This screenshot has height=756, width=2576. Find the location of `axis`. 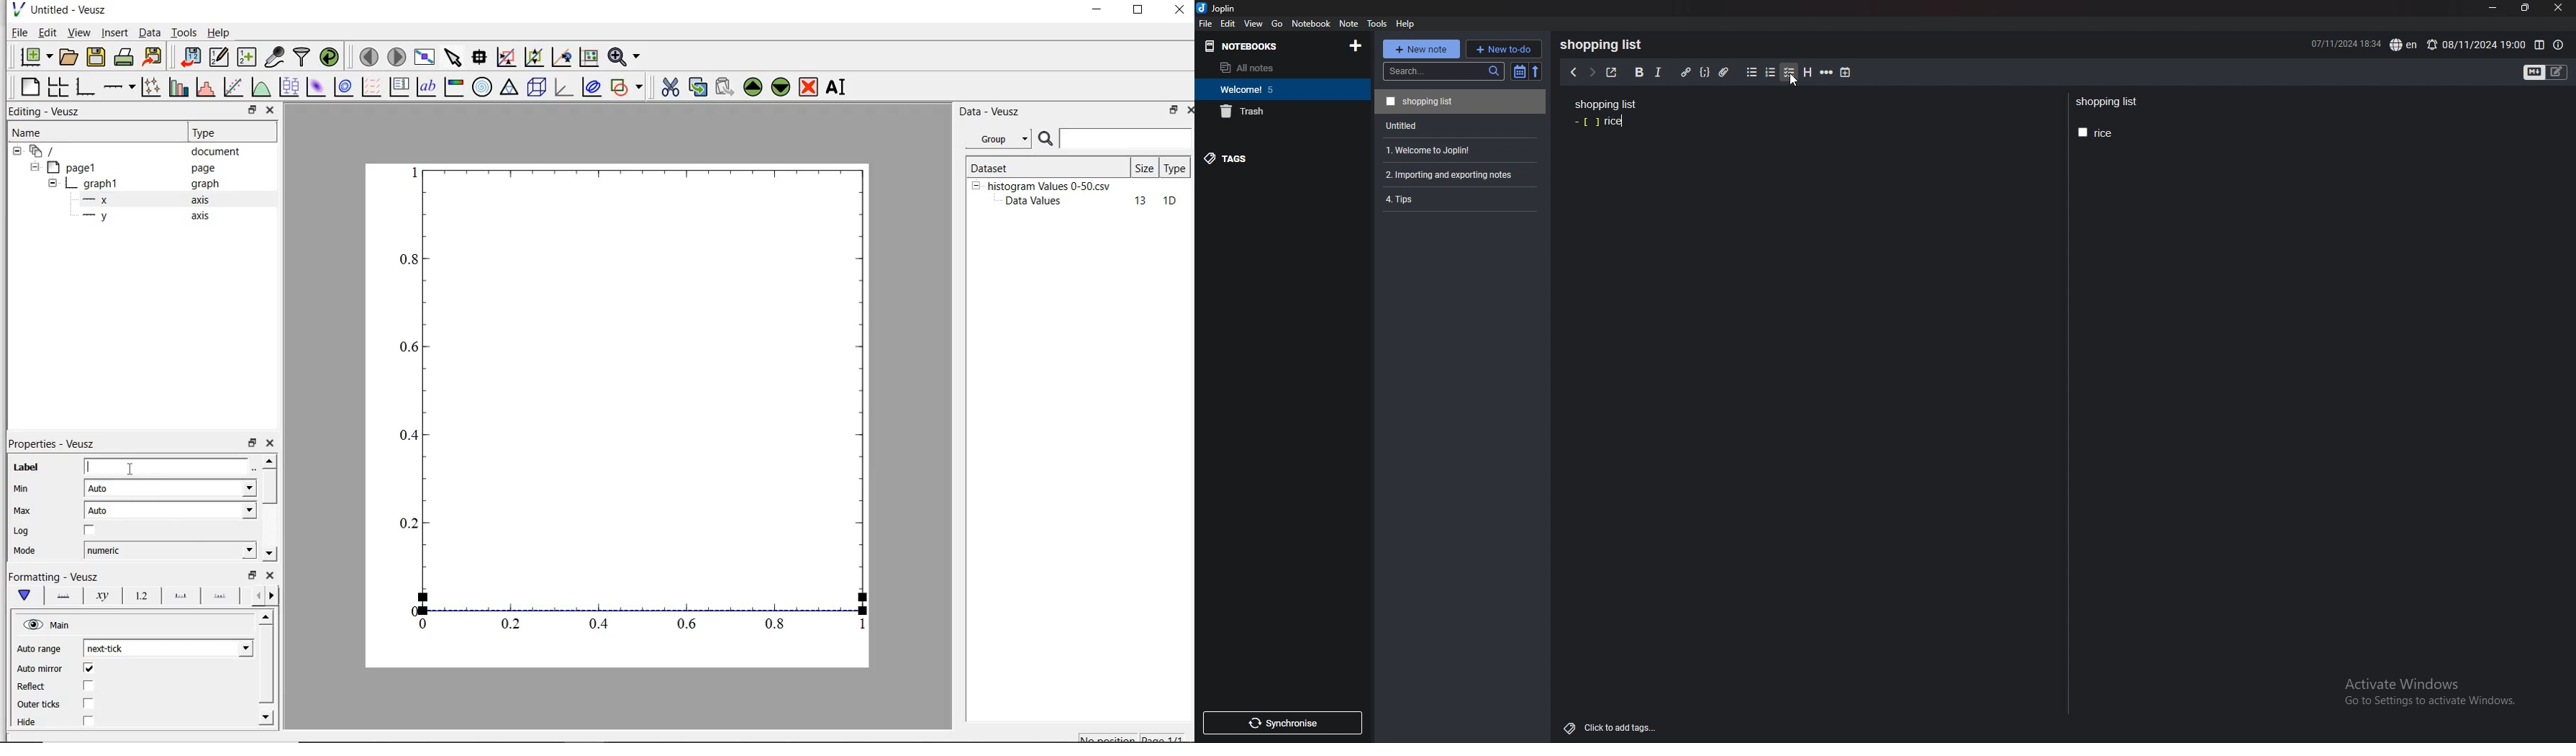

axis is located at coordinates (206, 200).